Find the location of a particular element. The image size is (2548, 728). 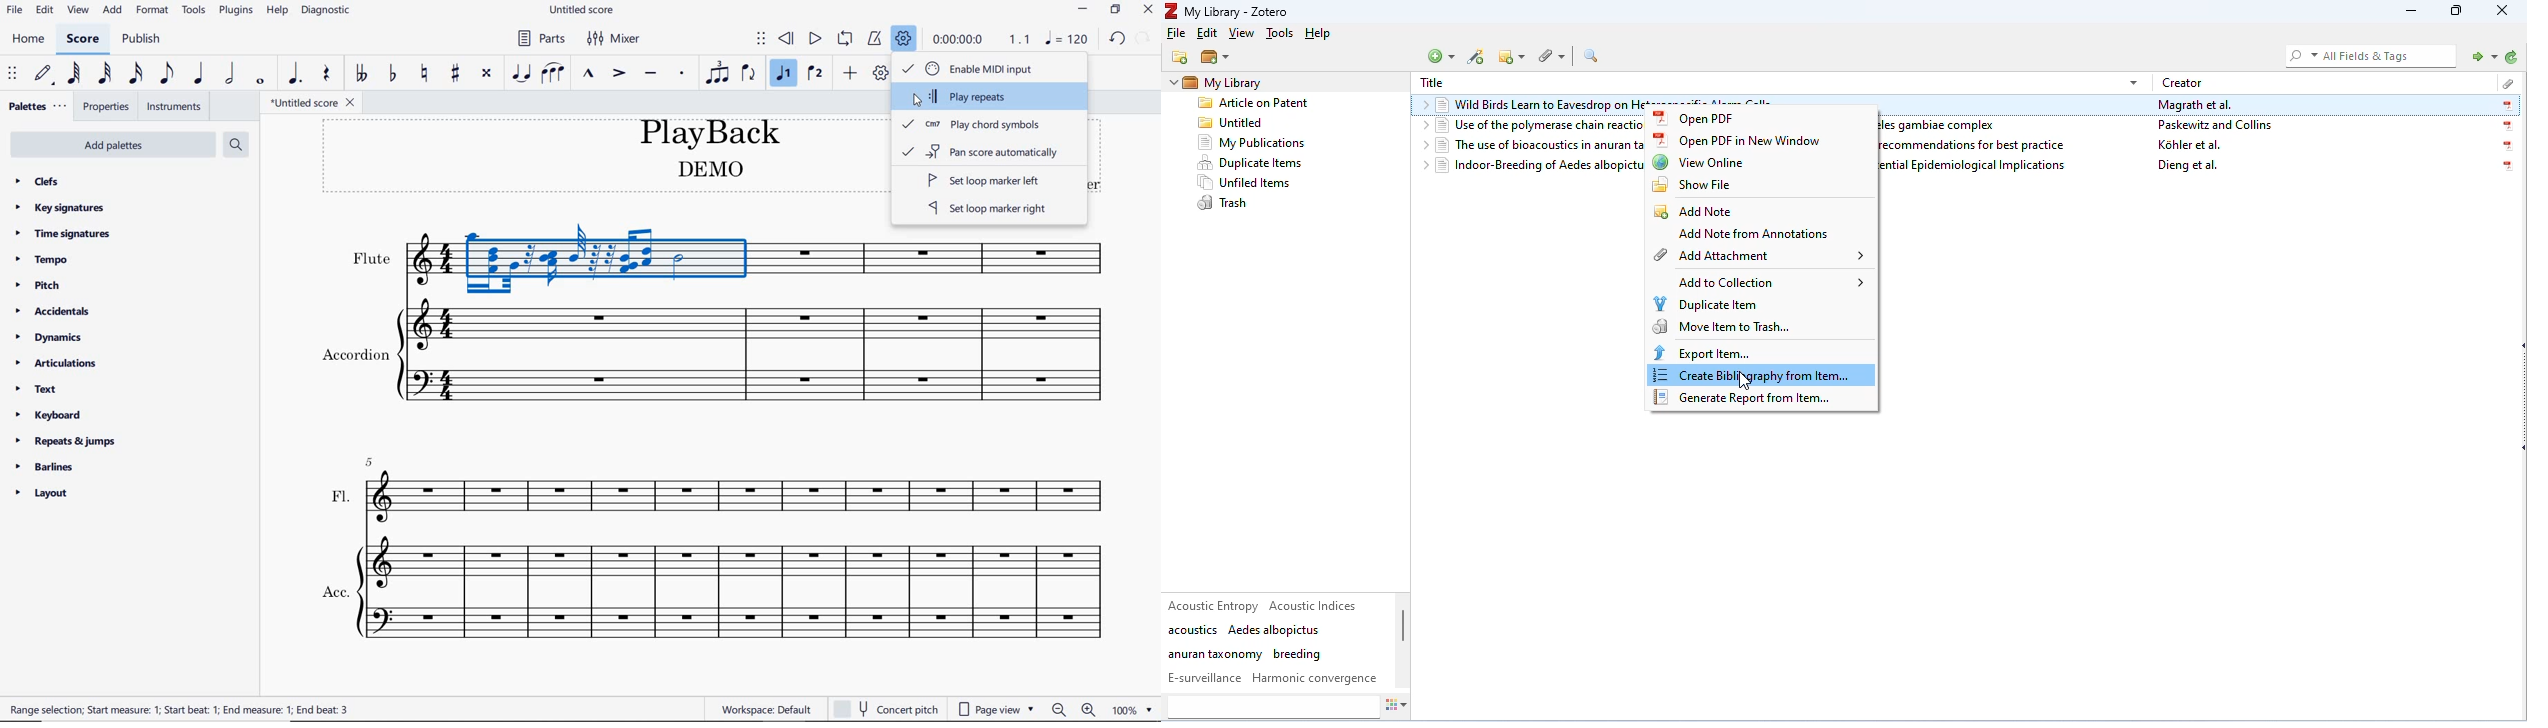

select to move is located at coordinates (760, 39).